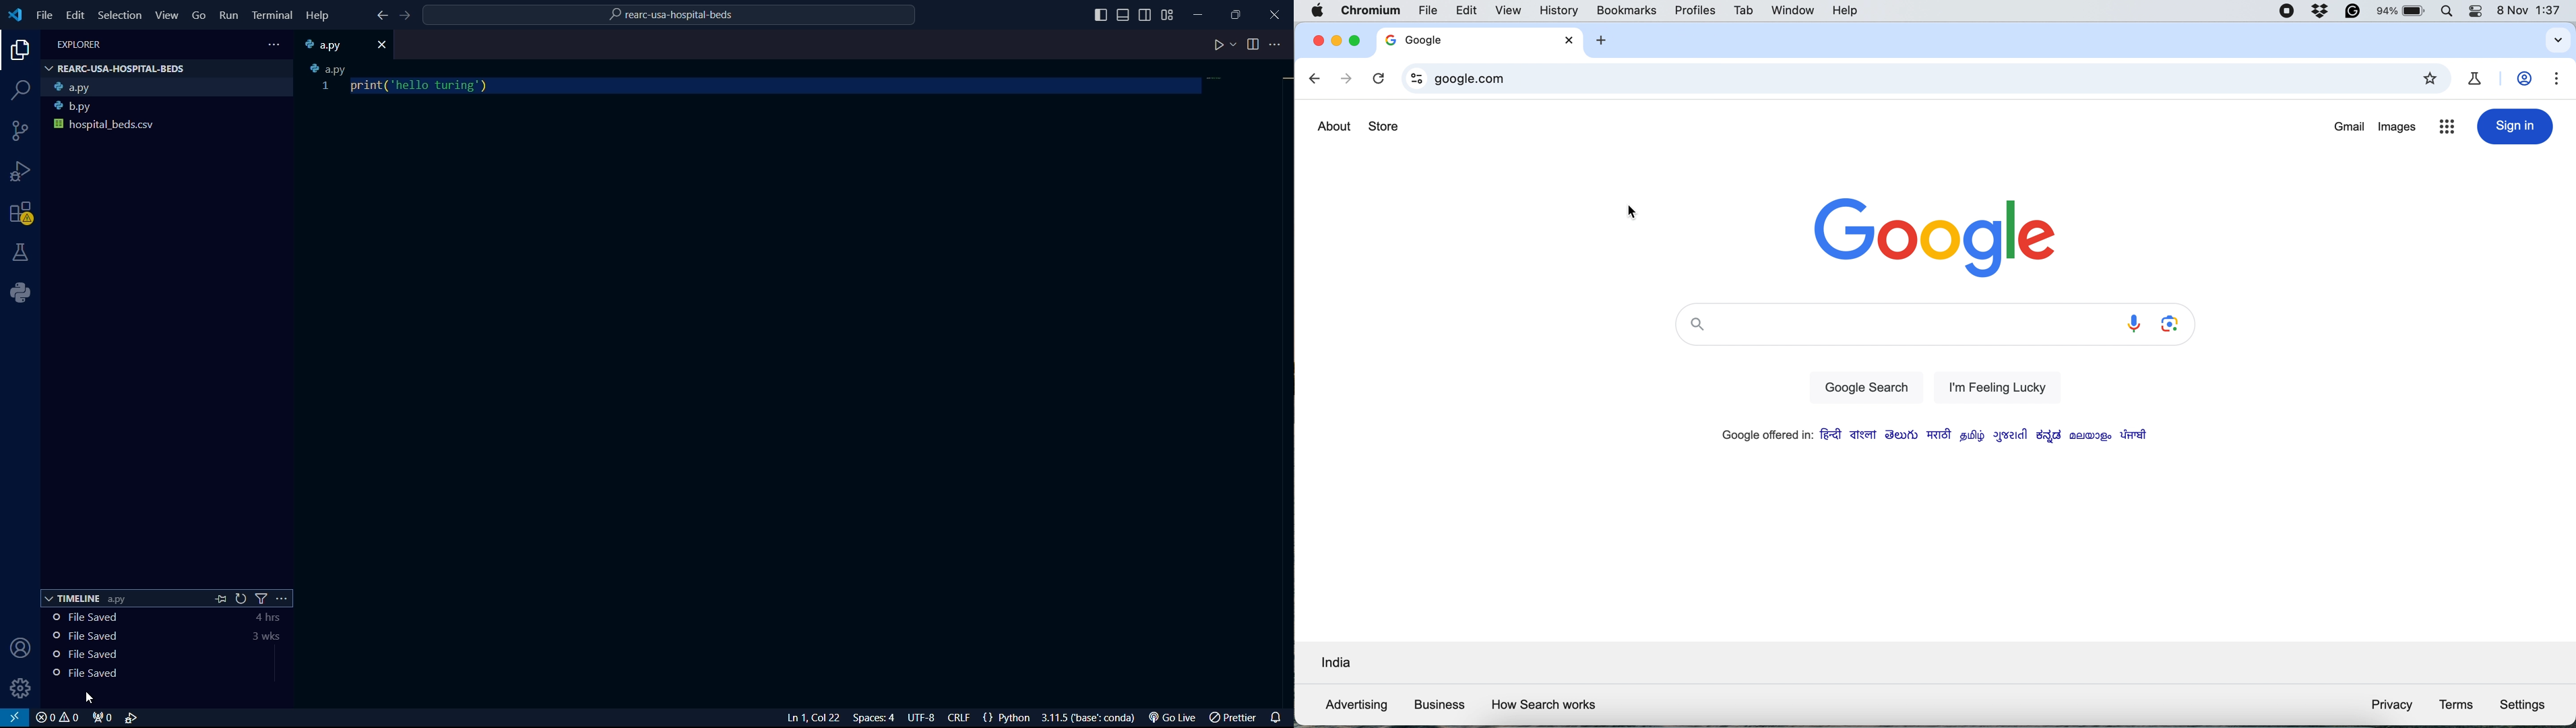 This screenshot has height=728, width=2576. Describe the element at coordinates (2133, 323) in the screenshot. I see `speech to text ` at that location.